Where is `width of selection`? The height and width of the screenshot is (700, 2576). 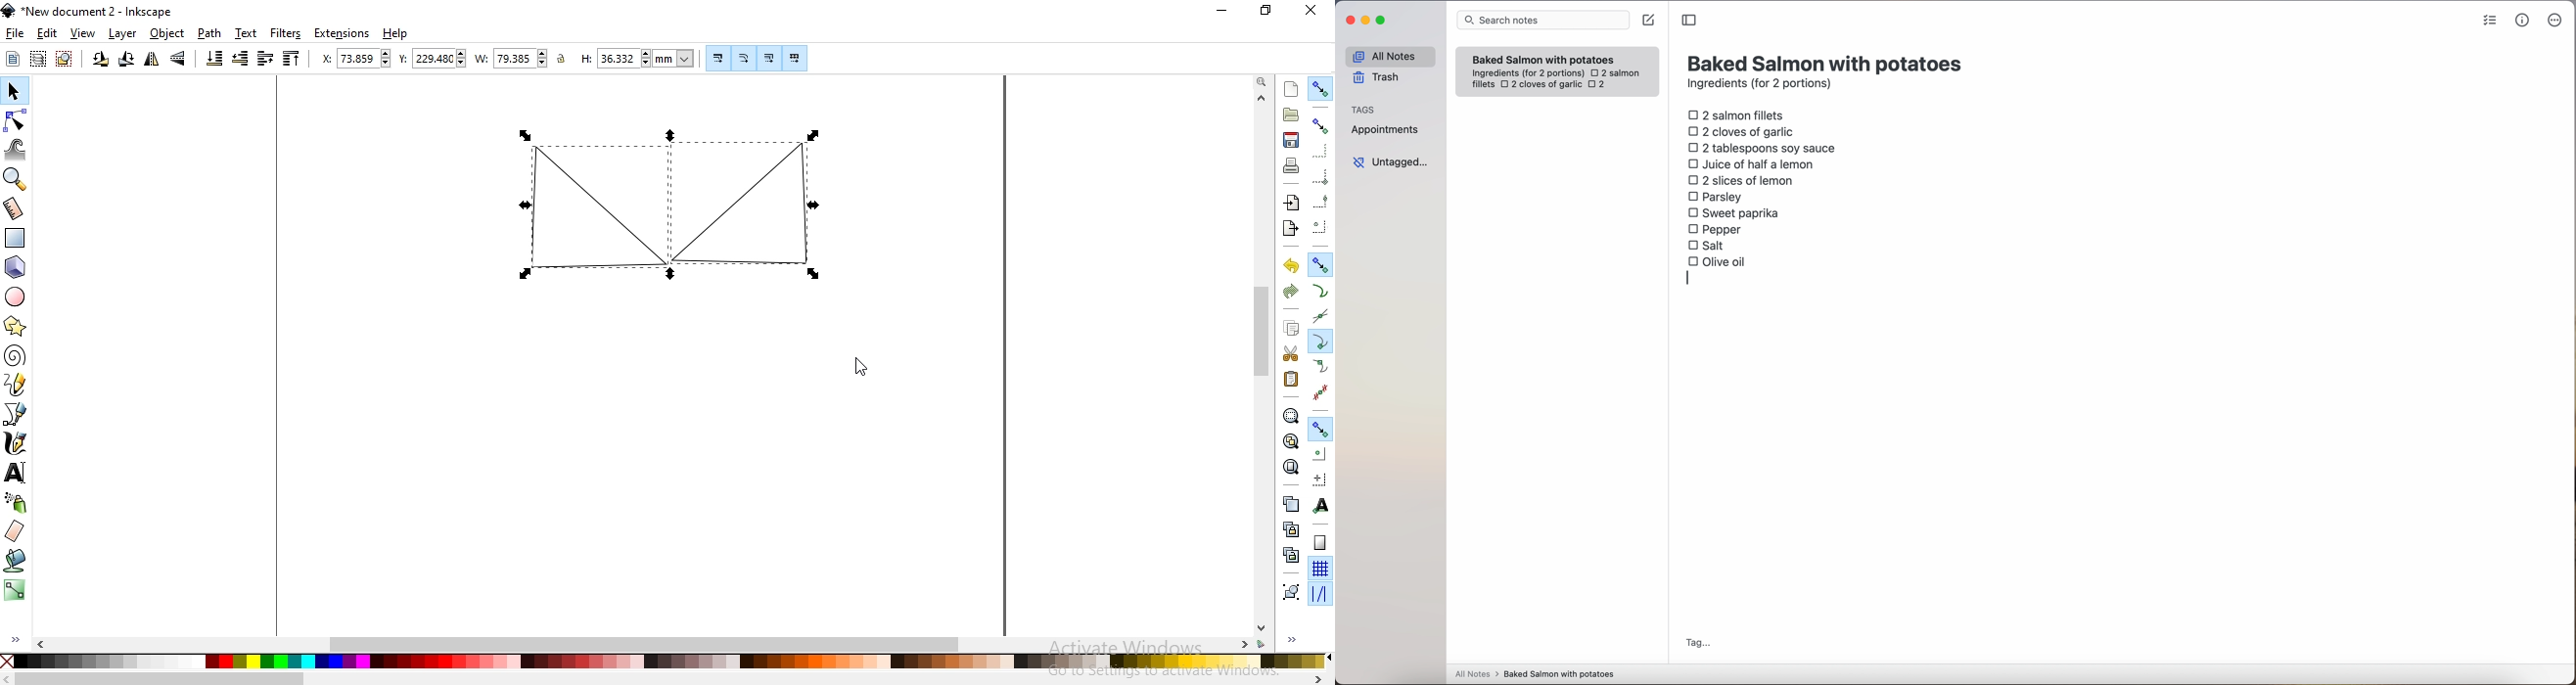
width of selection is located at coordinates (514, 58).